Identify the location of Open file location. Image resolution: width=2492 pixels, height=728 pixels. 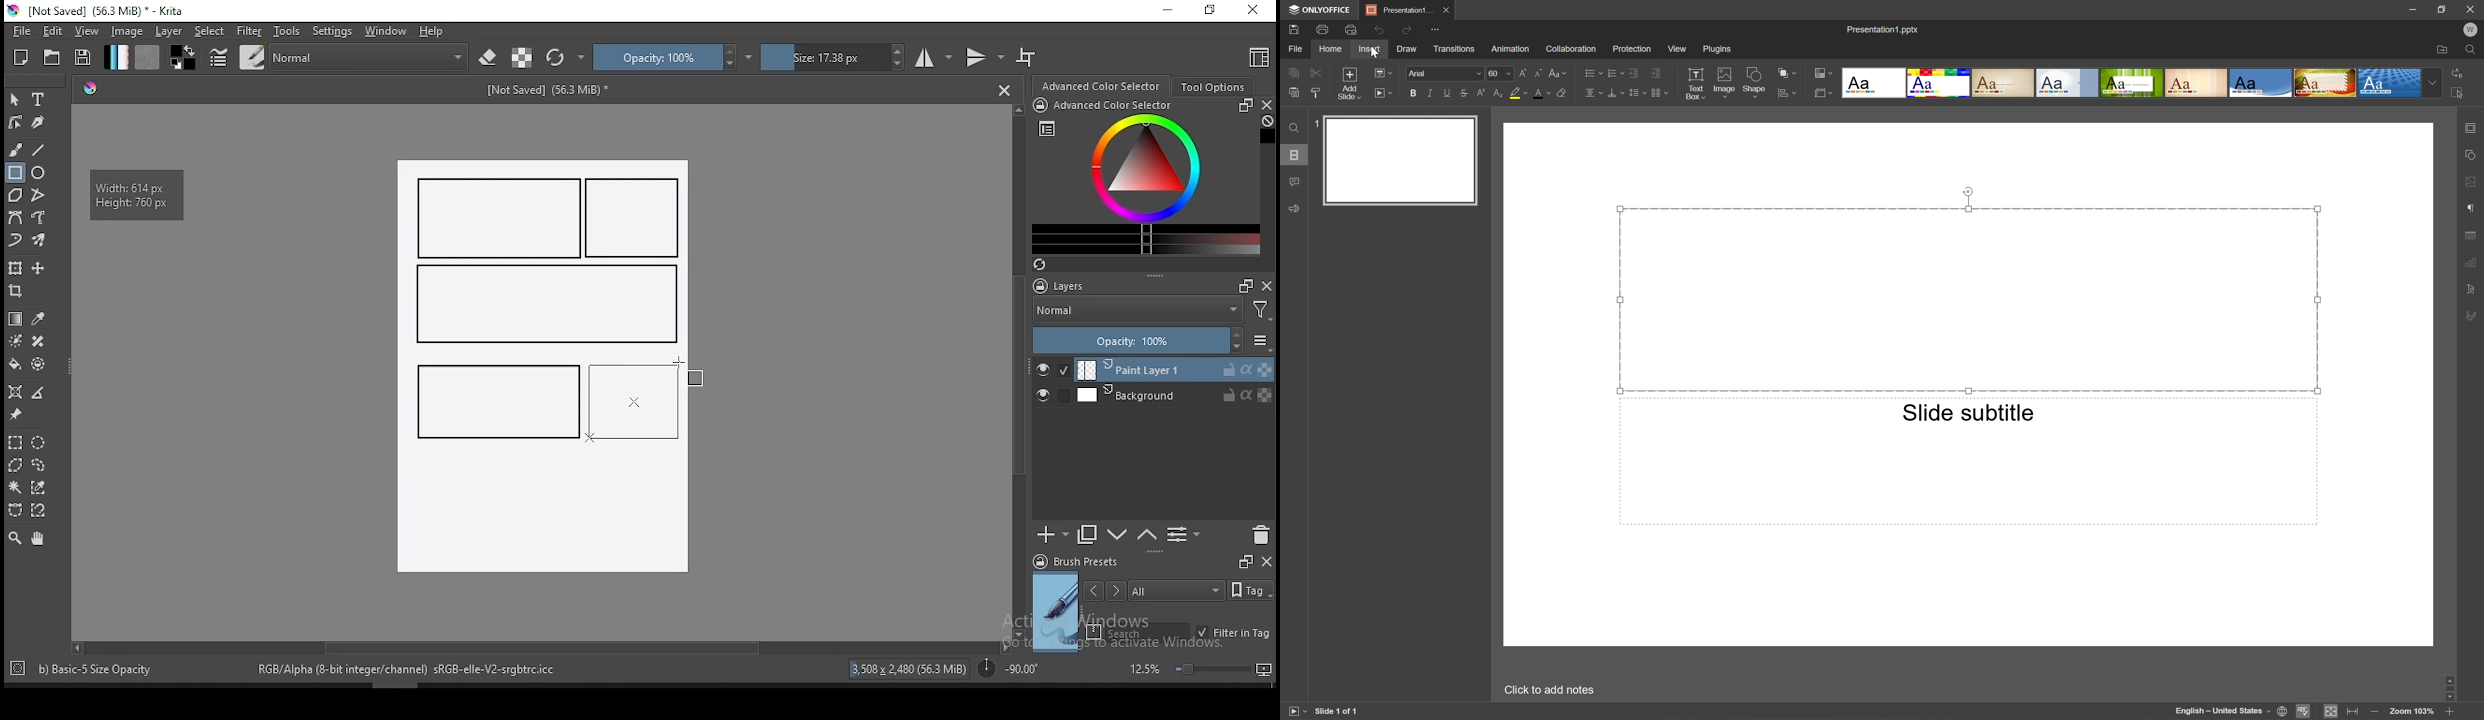
(2444, 49).